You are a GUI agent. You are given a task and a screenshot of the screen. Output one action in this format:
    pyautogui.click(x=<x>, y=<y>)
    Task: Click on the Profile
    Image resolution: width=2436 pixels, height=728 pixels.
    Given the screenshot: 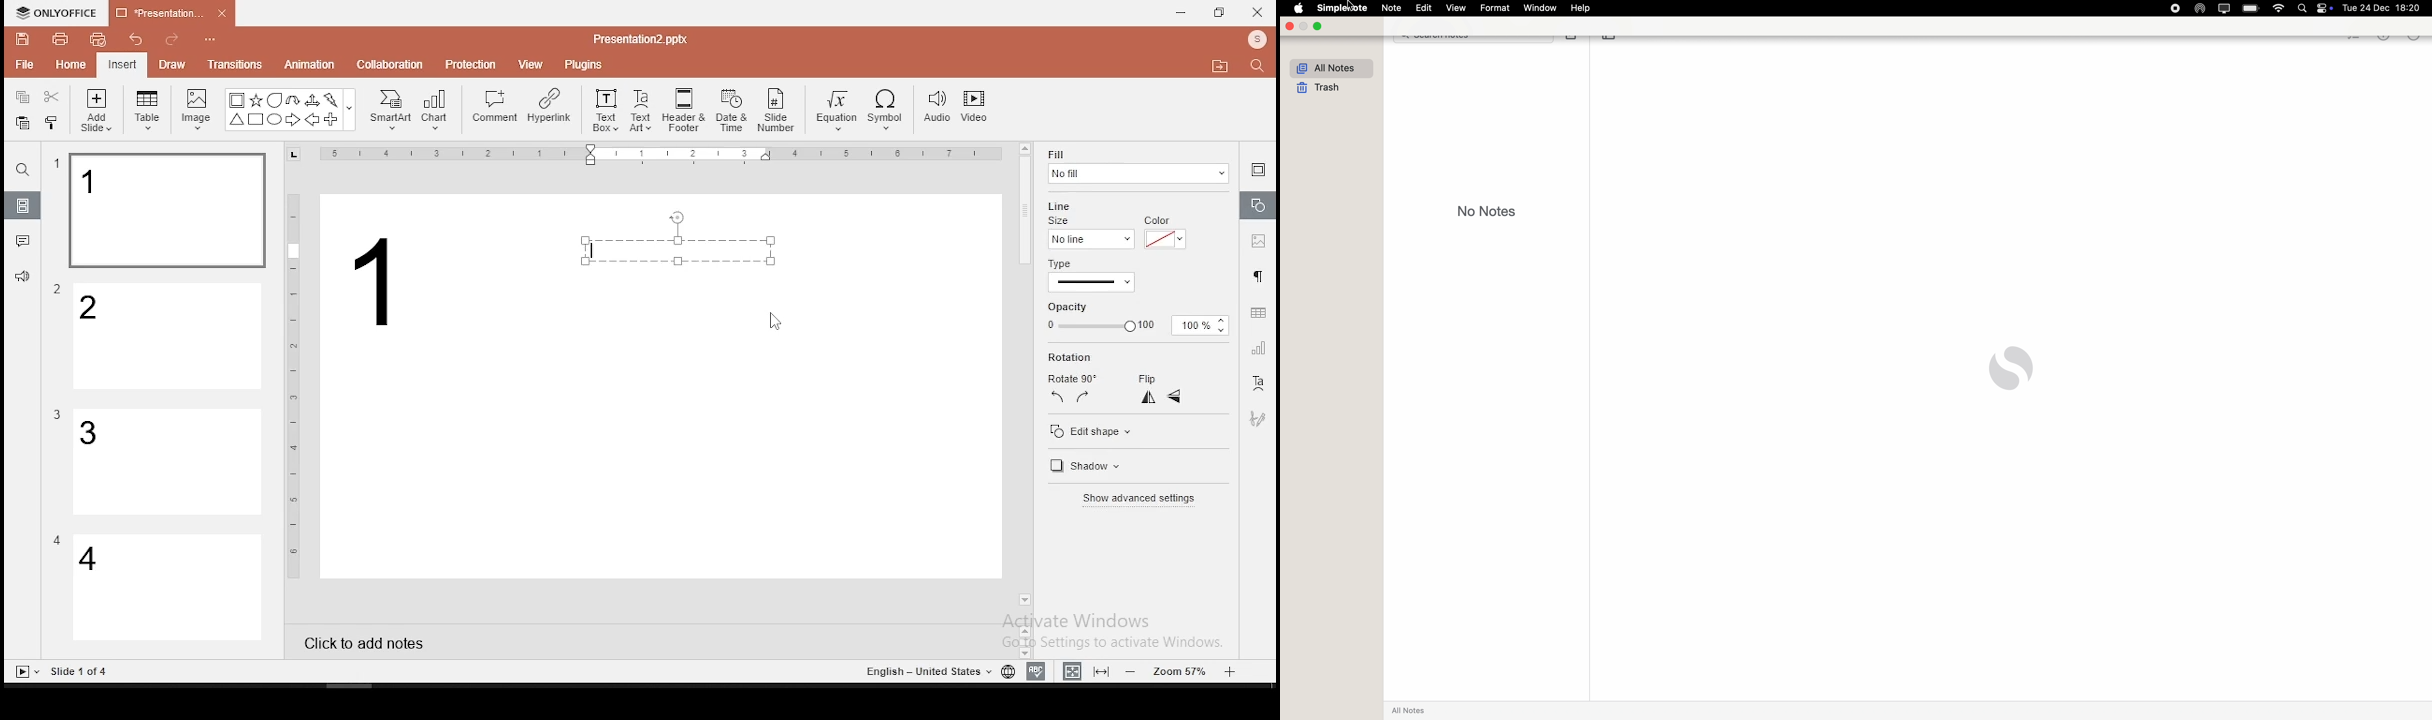 What is the action you would take?
    pyautogui.click(x=1259, y=40)
    